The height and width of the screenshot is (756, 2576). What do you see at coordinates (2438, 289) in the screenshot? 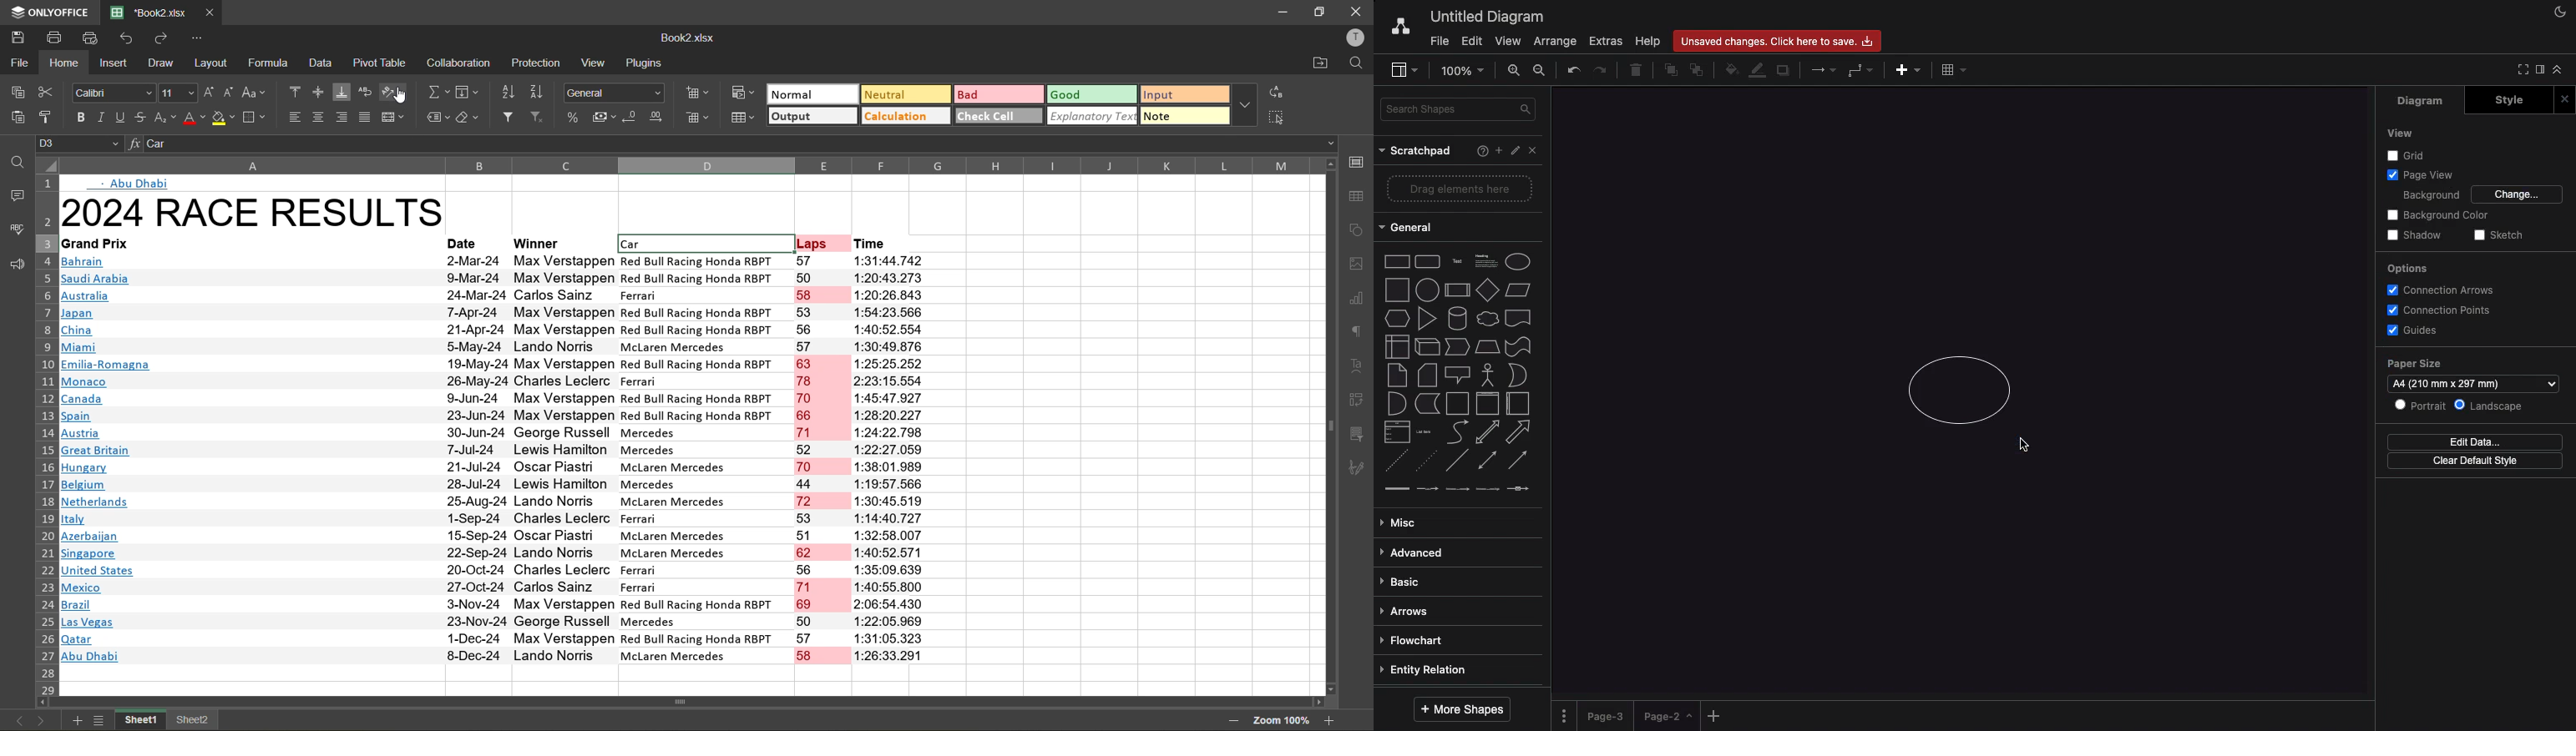
I see `Connection arrows` at bounding box center [2438, 289].